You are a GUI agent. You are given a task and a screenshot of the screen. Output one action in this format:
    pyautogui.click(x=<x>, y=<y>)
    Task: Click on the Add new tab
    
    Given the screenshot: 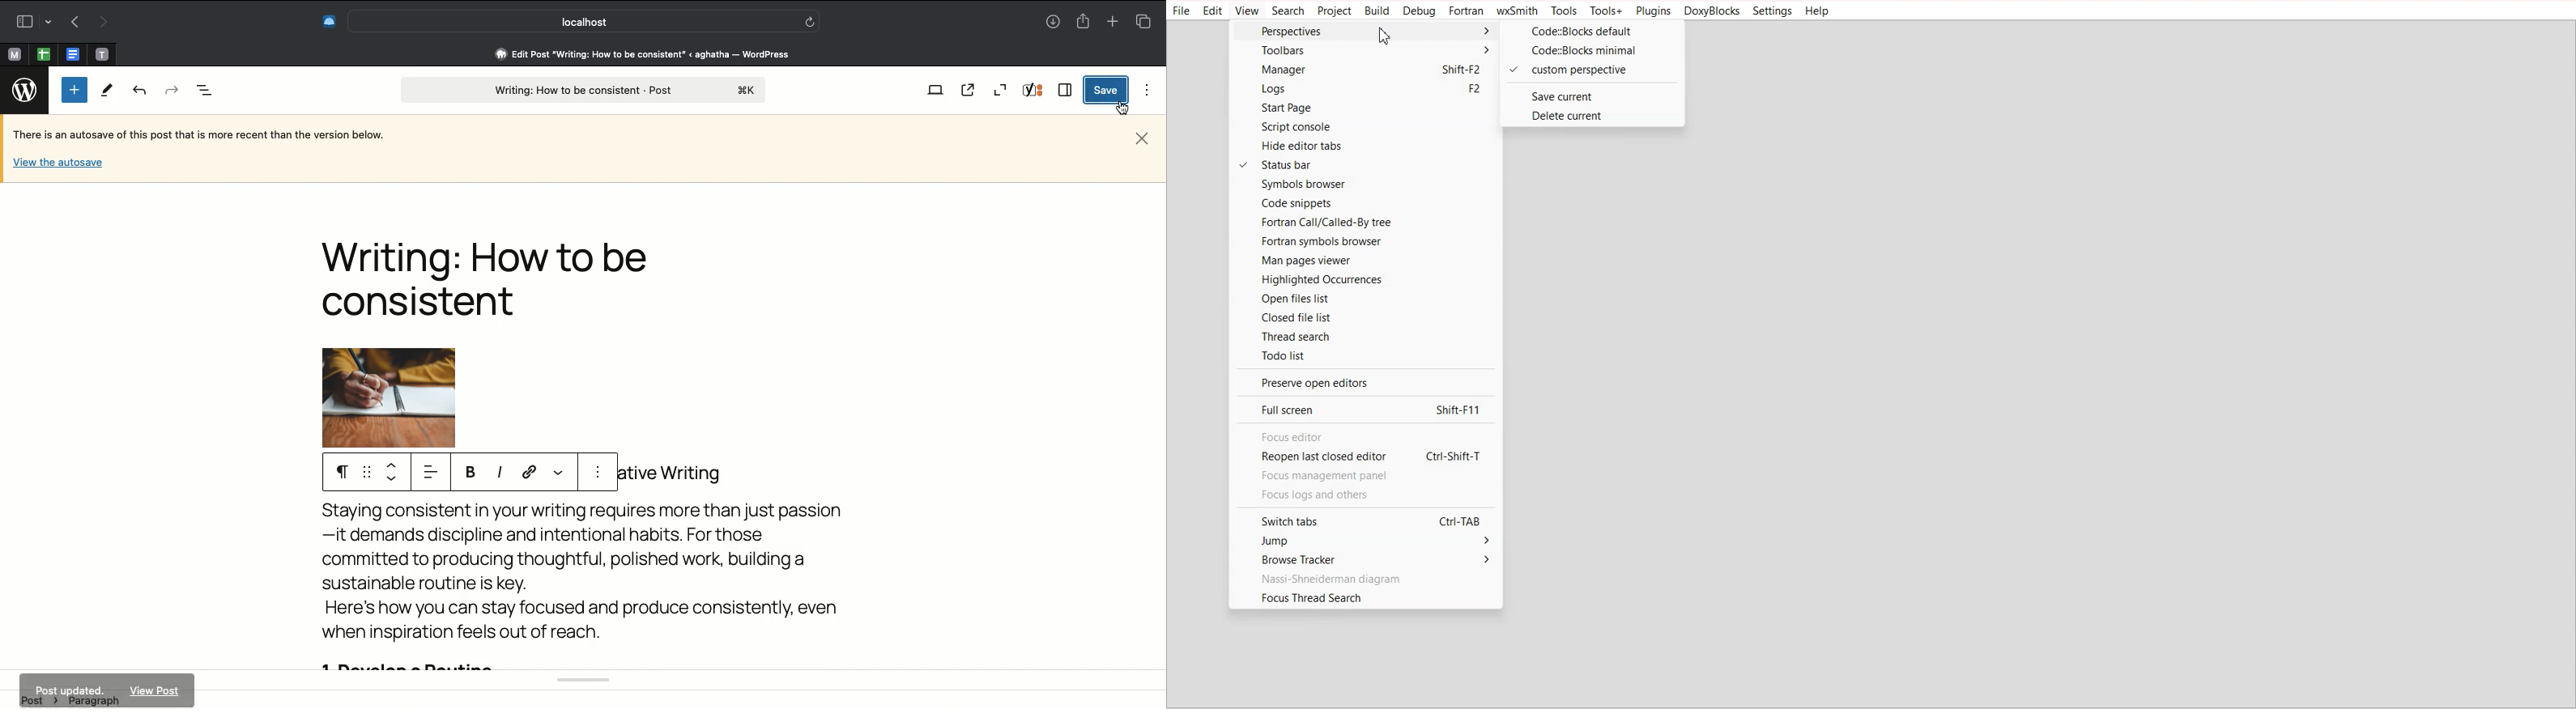 What is the action you would take?
    pyautogui.click(x=1111, y=21)
    